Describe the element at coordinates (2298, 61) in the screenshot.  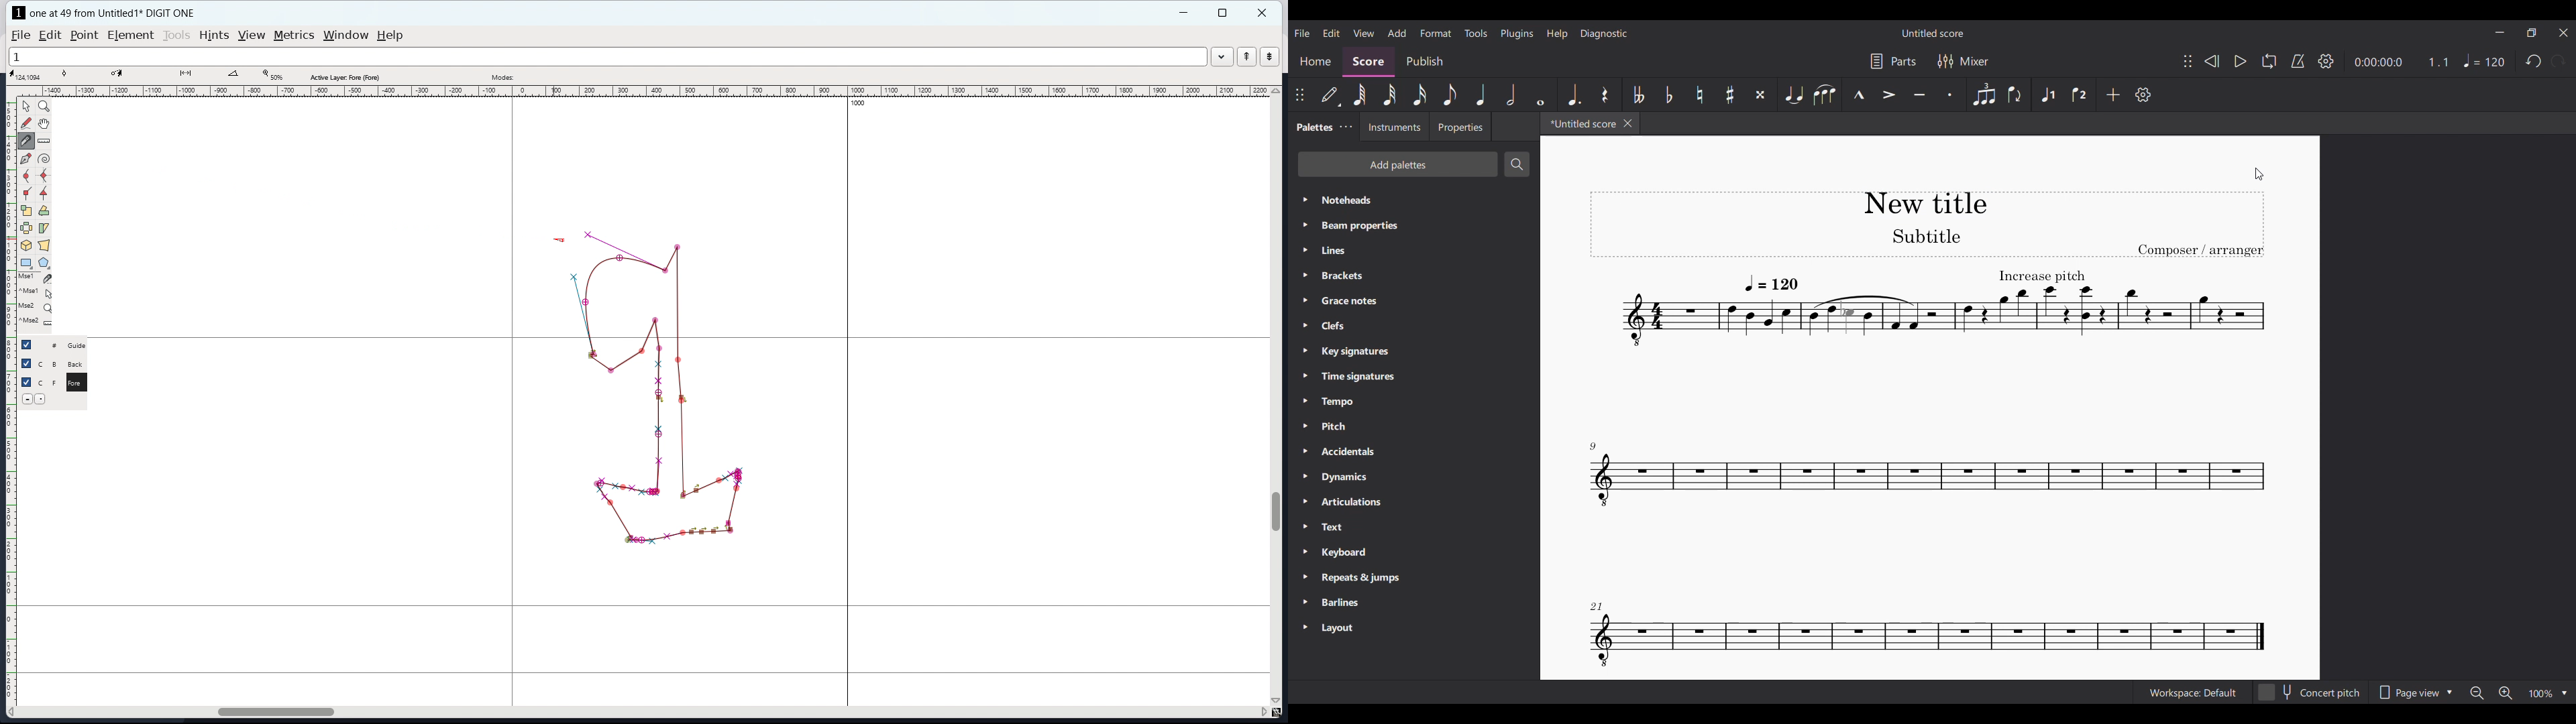
I see `Metronome` at that location.